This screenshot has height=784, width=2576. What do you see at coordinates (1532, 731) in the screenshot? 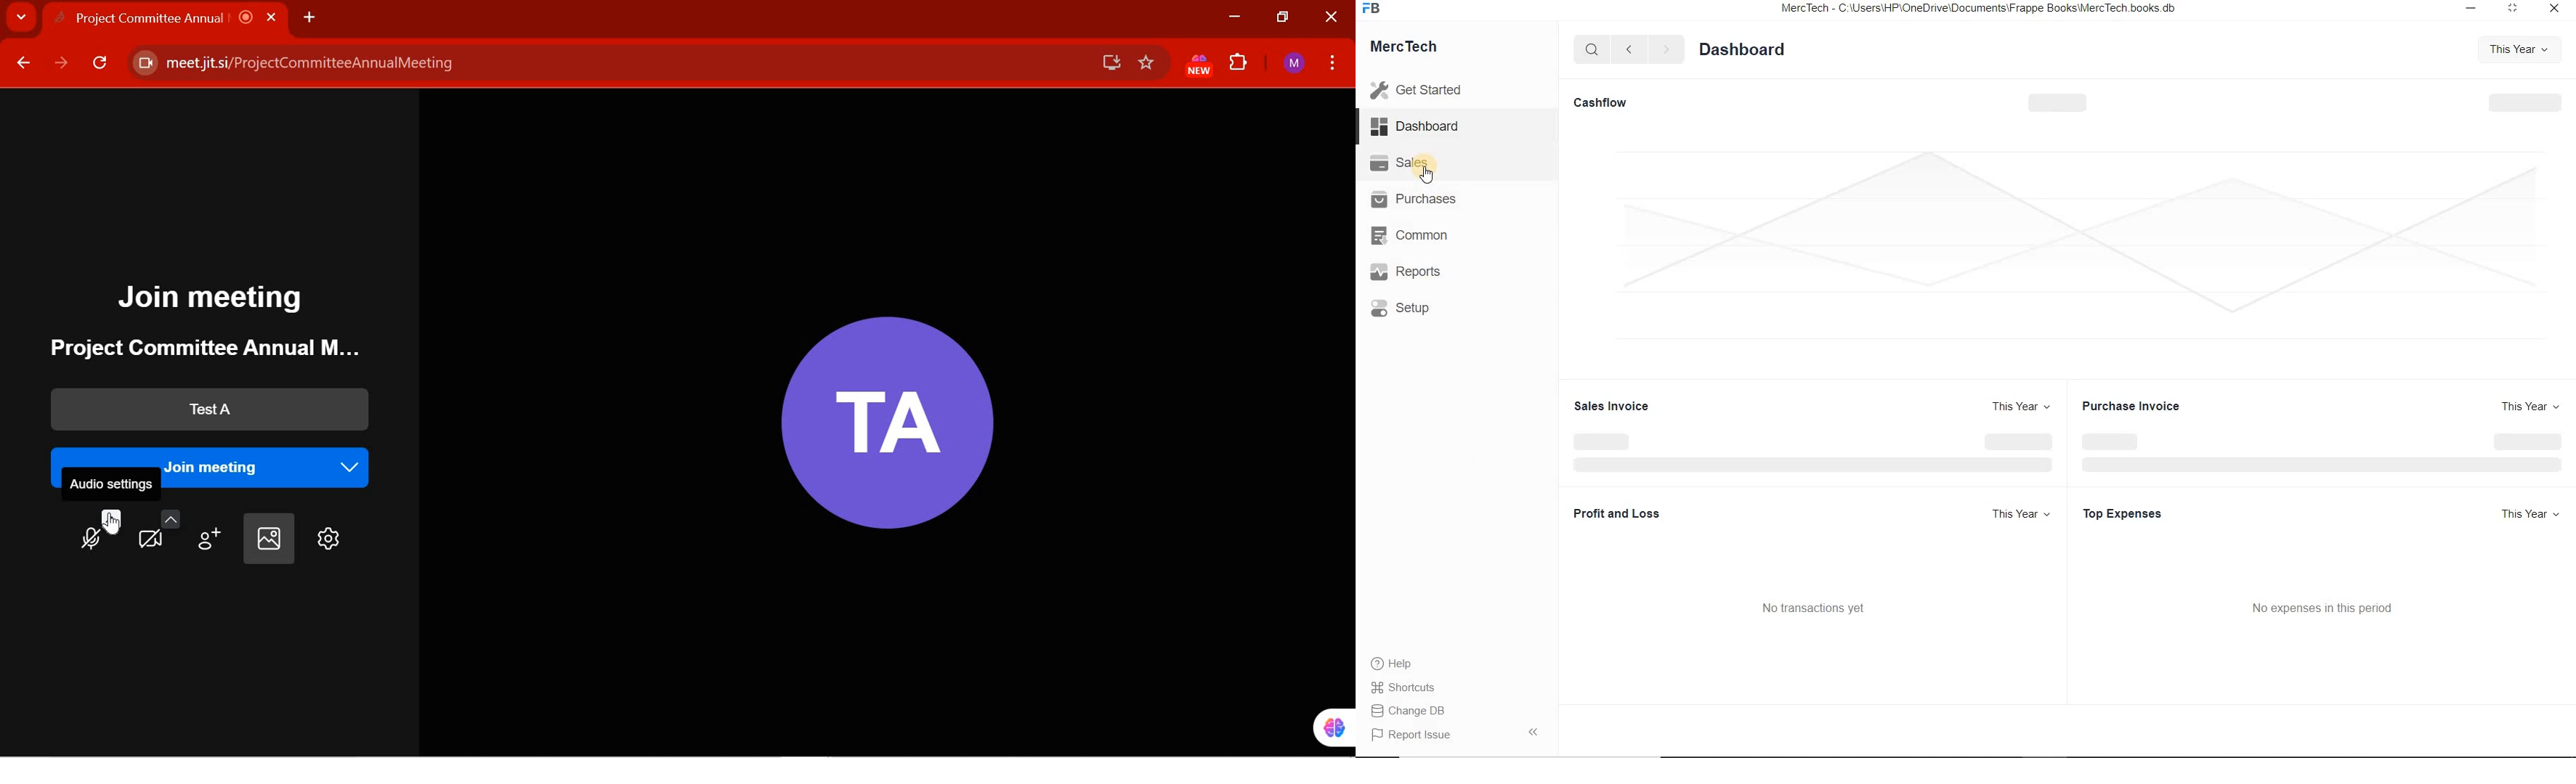
I see `Hide Sidebar` at bounding box center [1532, 731].